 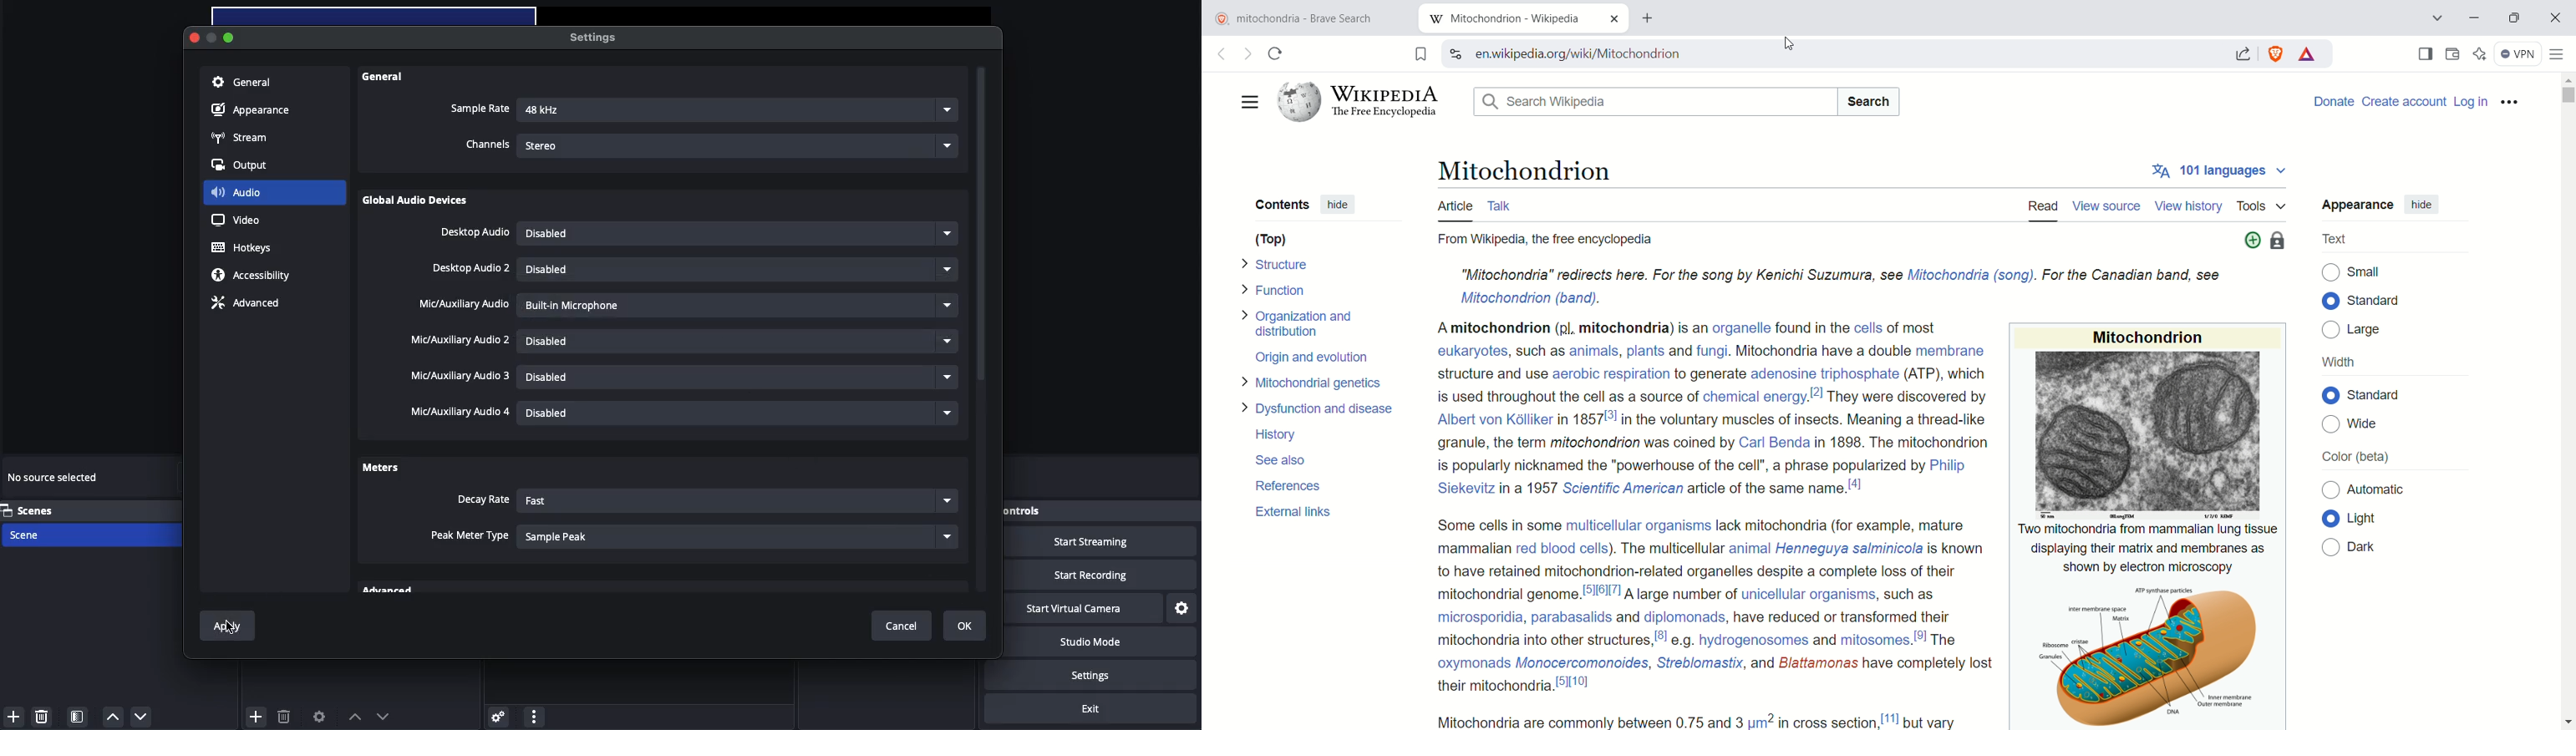 What do you see at coordinates (2373, 545) in the screenshot?
I see `Dark` at bounding box center [2373, 545].